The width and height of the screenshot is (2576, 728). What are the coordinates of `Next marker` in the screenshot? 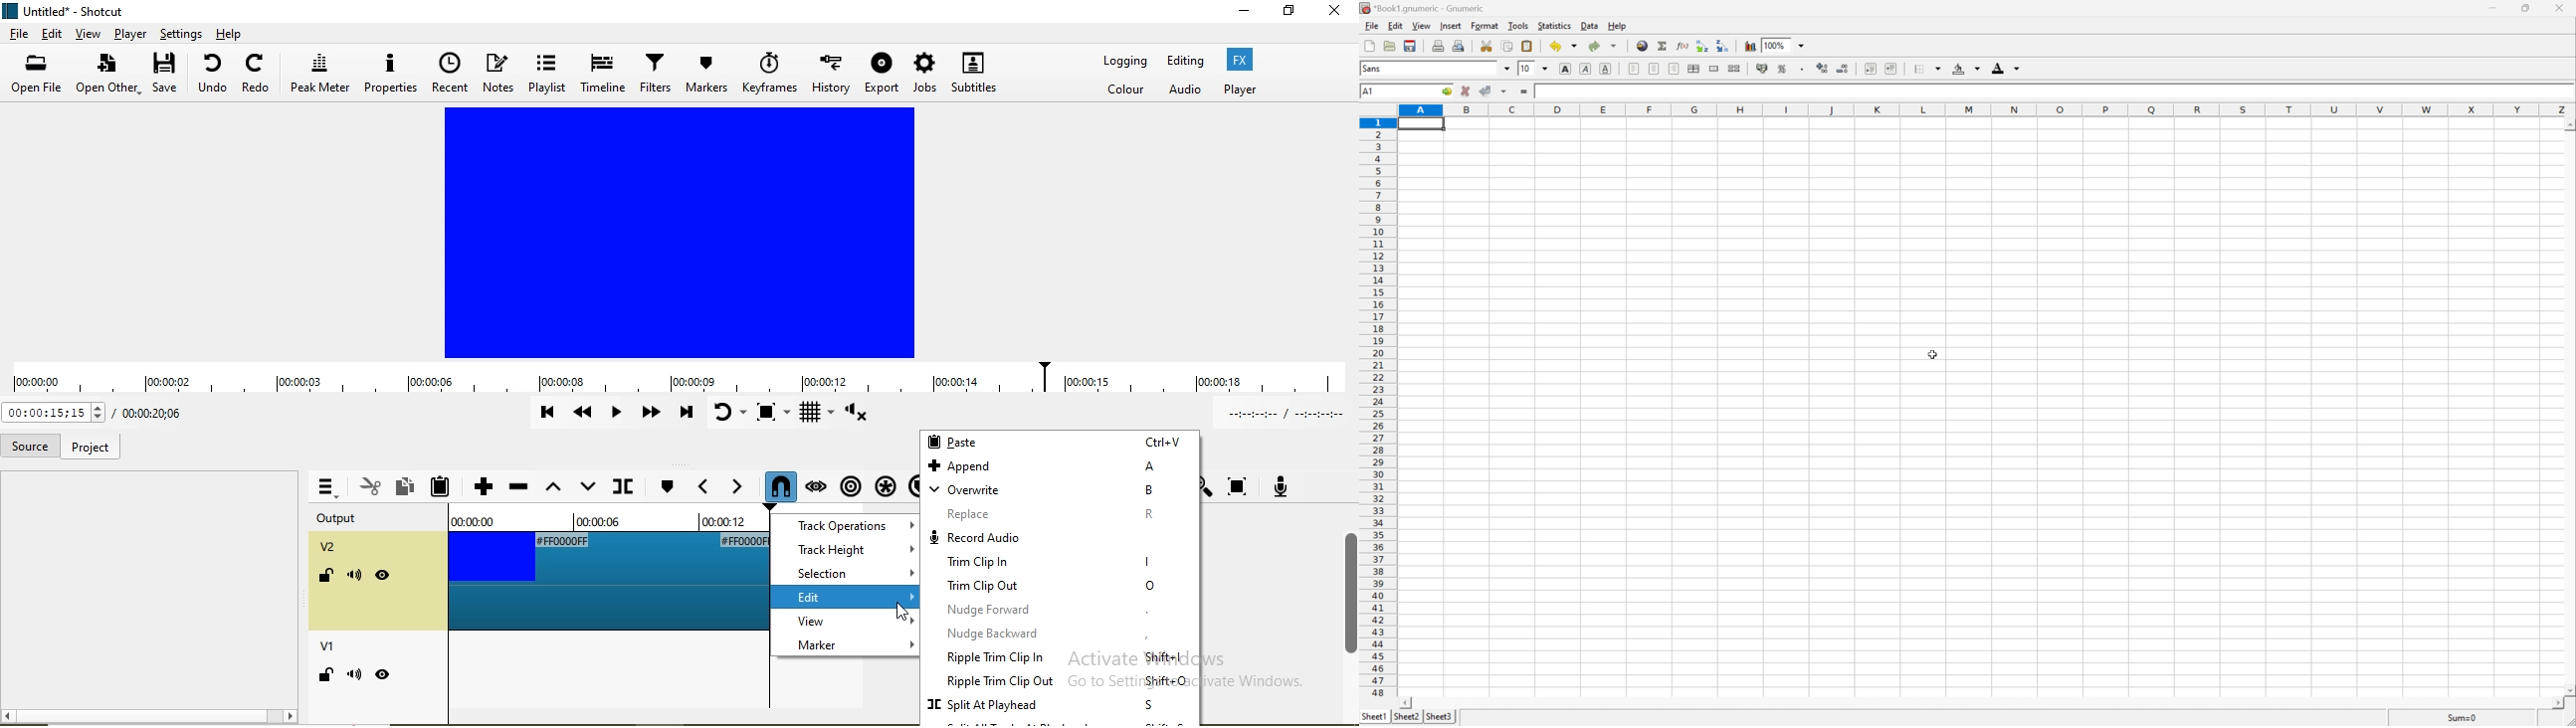 It's located at (666, 487).